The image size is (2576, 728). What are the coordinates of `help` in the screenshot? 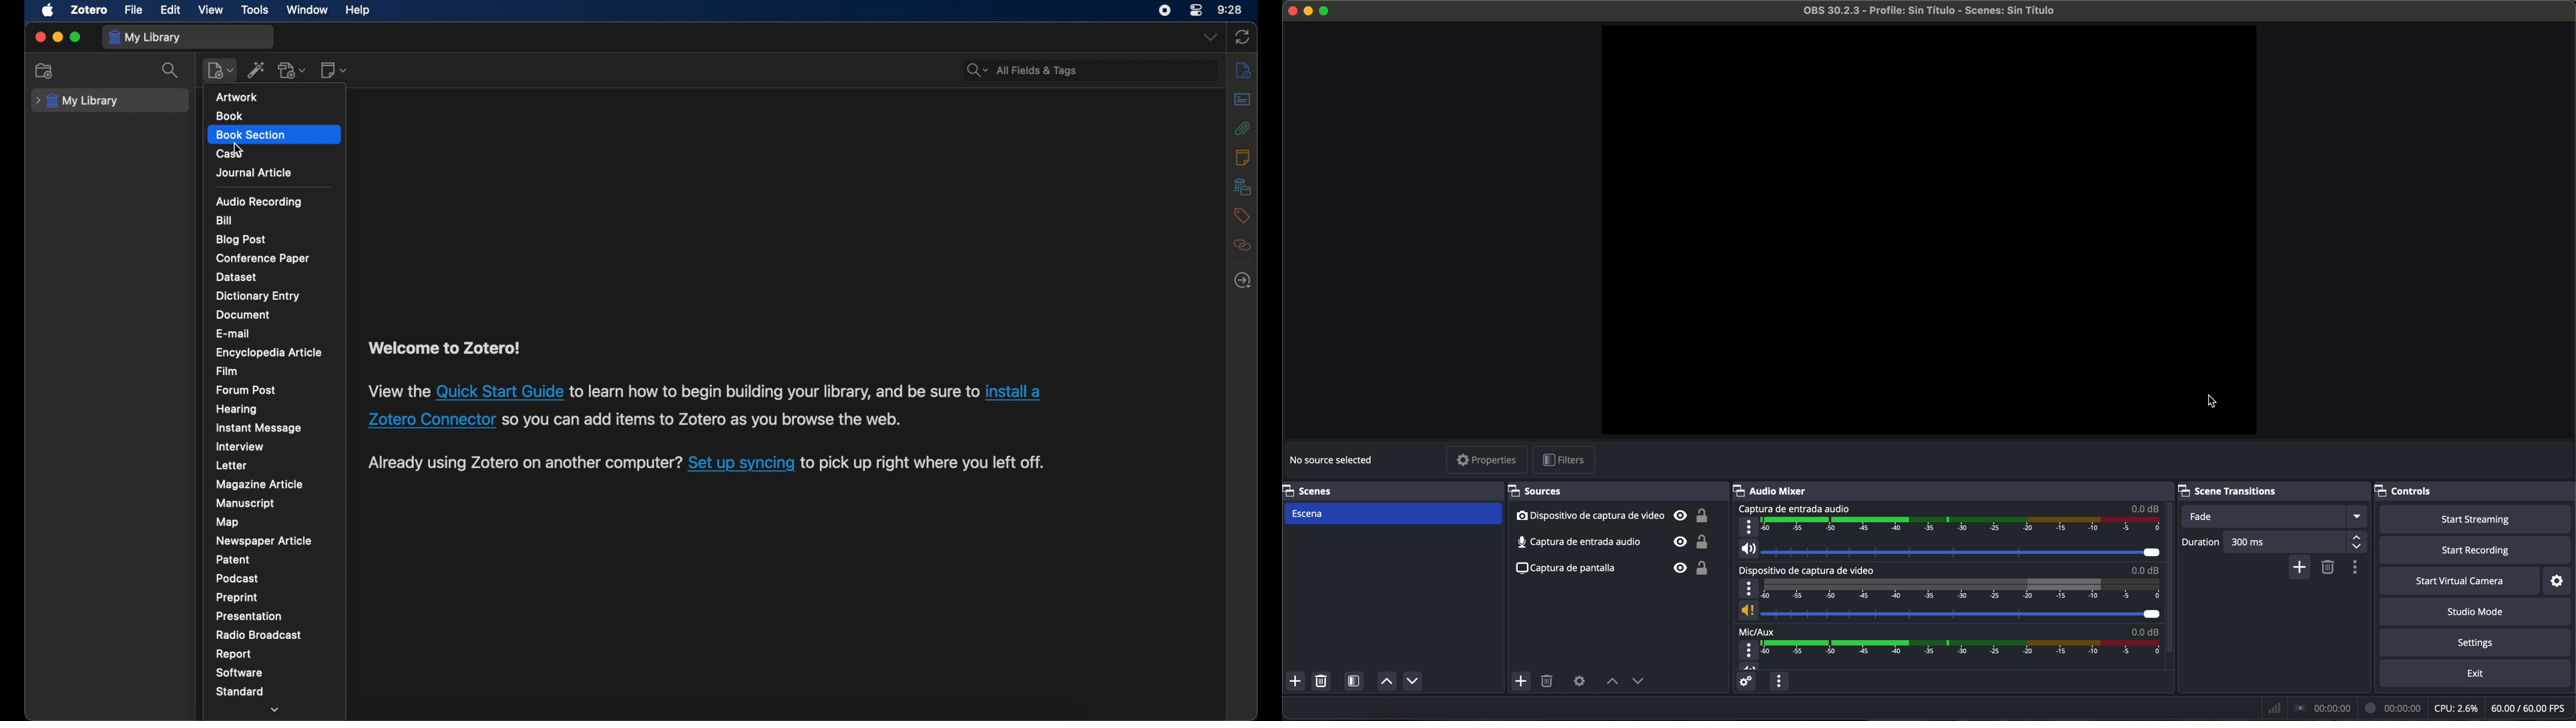 It's located at (358, 10).